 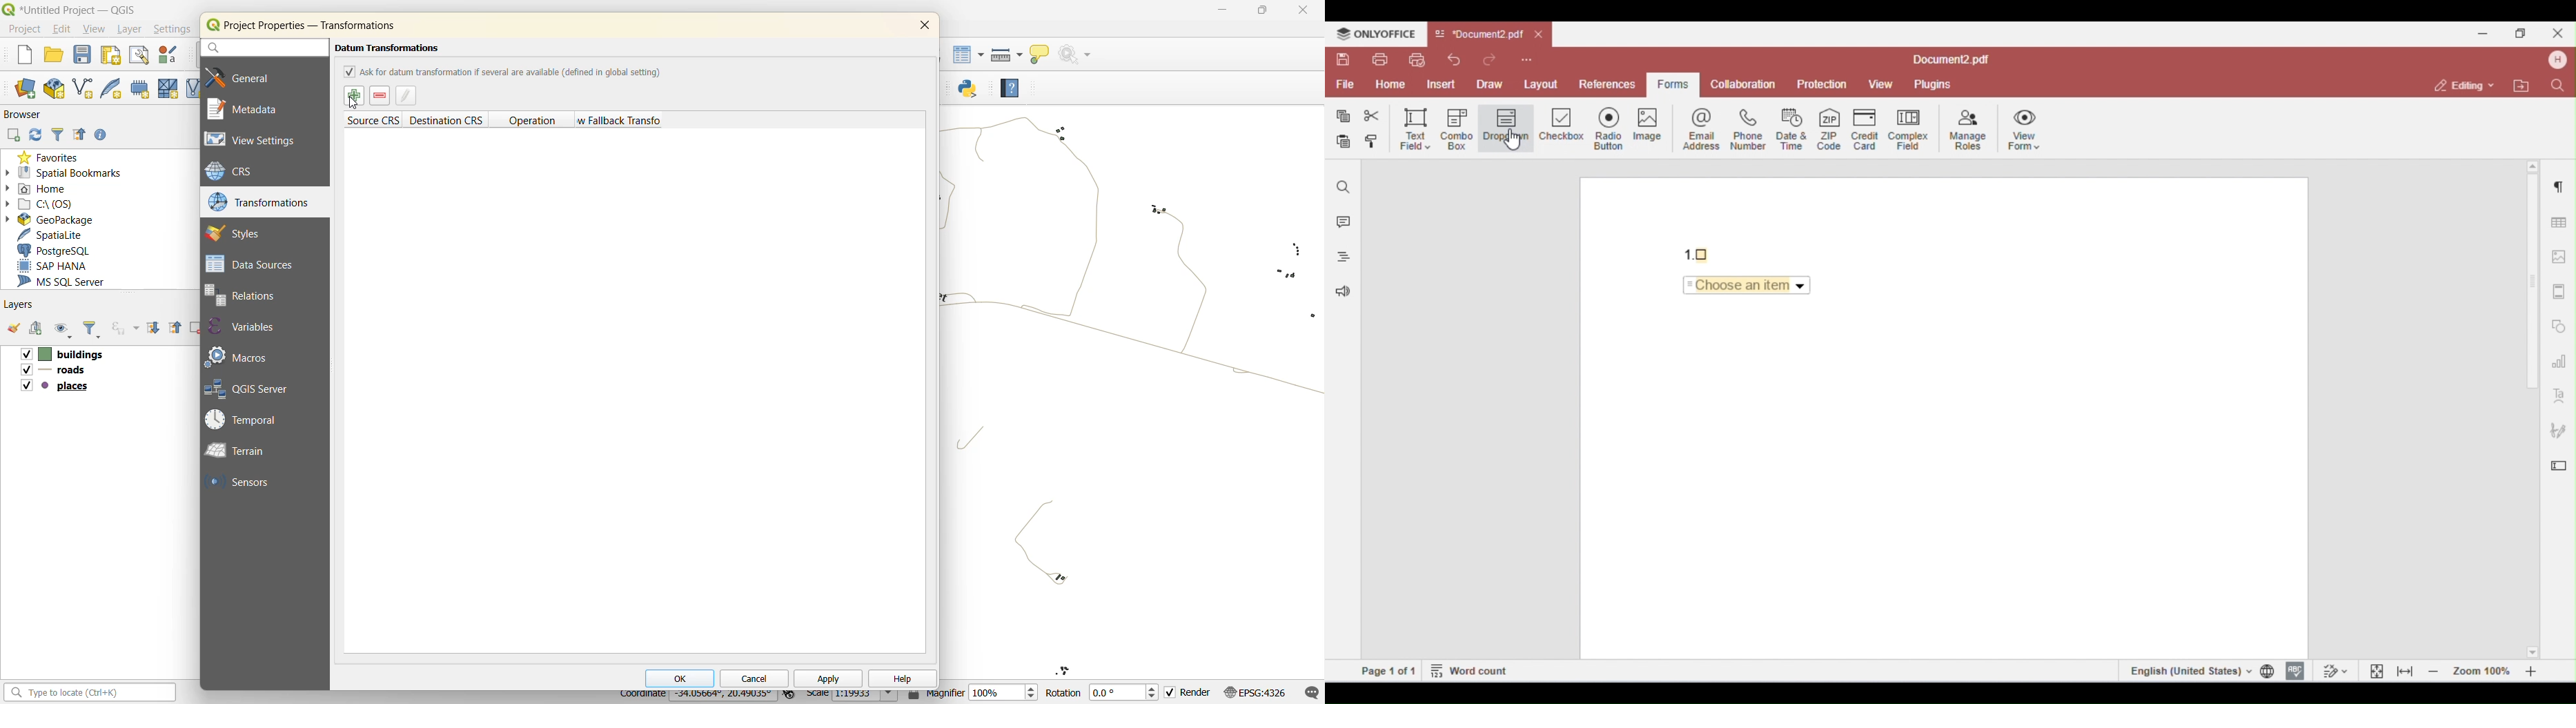 What do you see at coordinates (34, 135) in the screenshot?
I see `refresh` at bounding box center [34, 135].